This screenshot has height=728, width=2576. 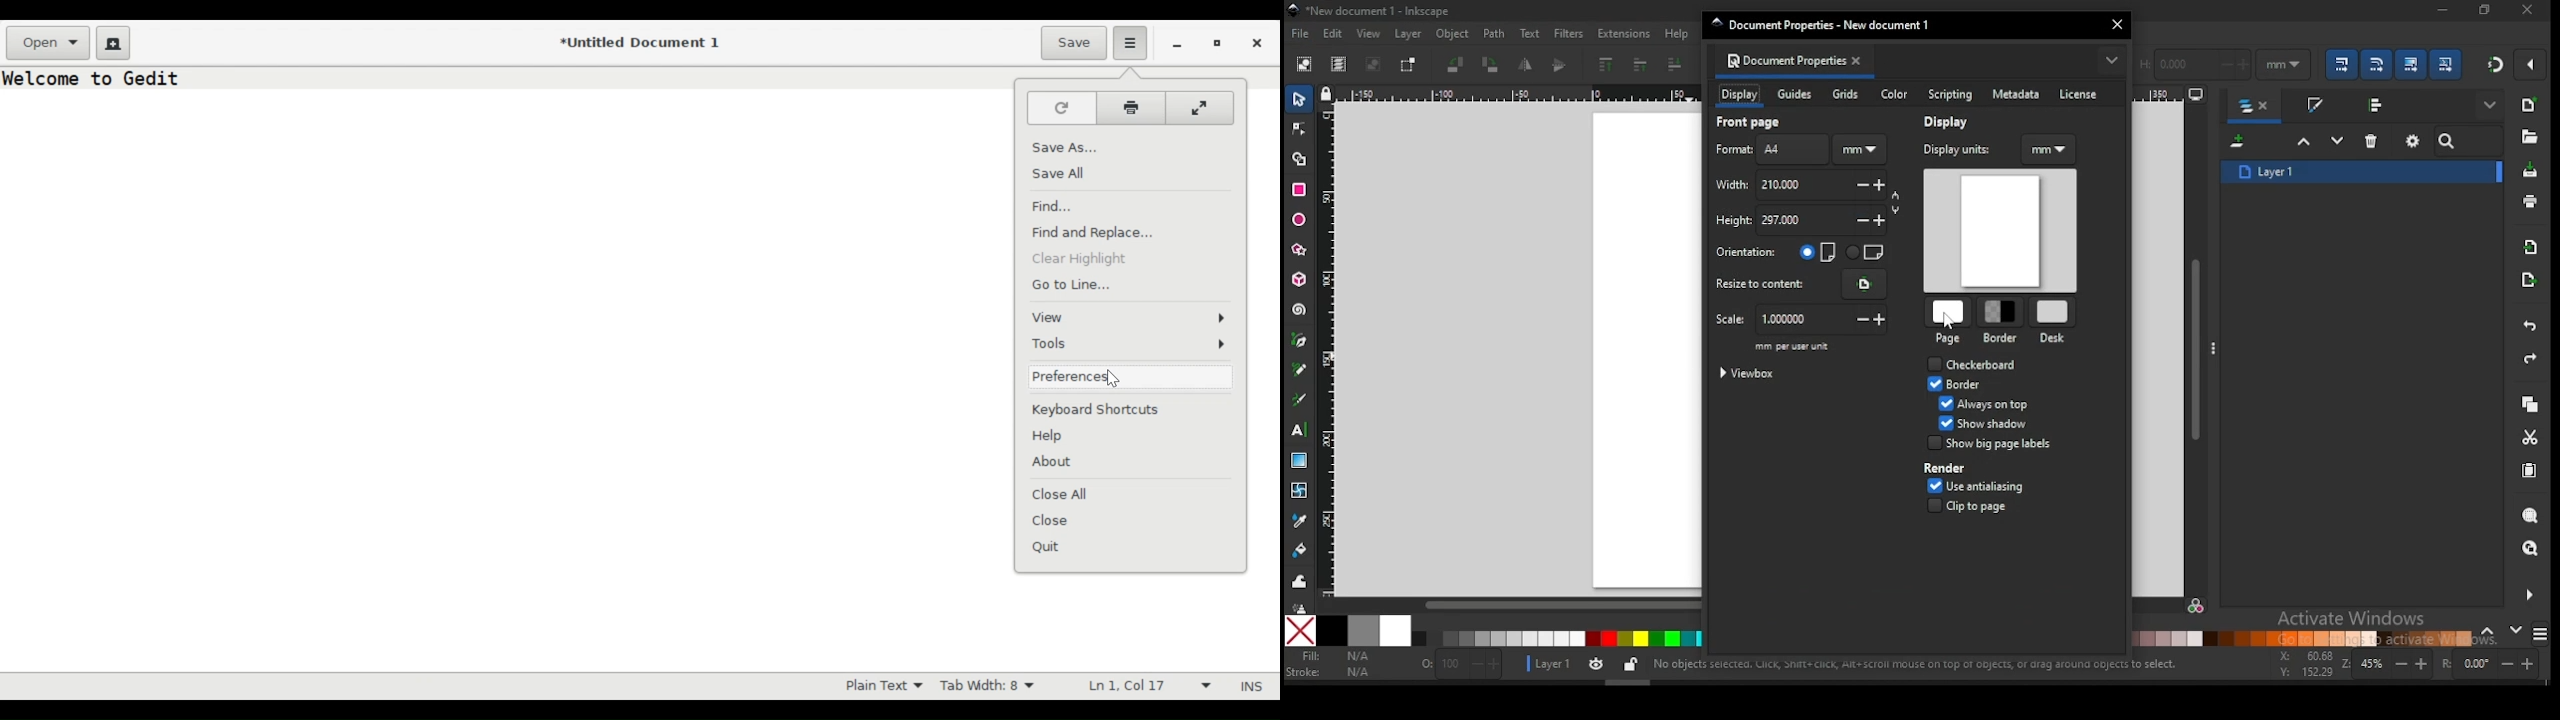 What do you see at coordinates (2378, 104) in the screenshot?
I see `align and distribute` at bounding box center [2378, 104].